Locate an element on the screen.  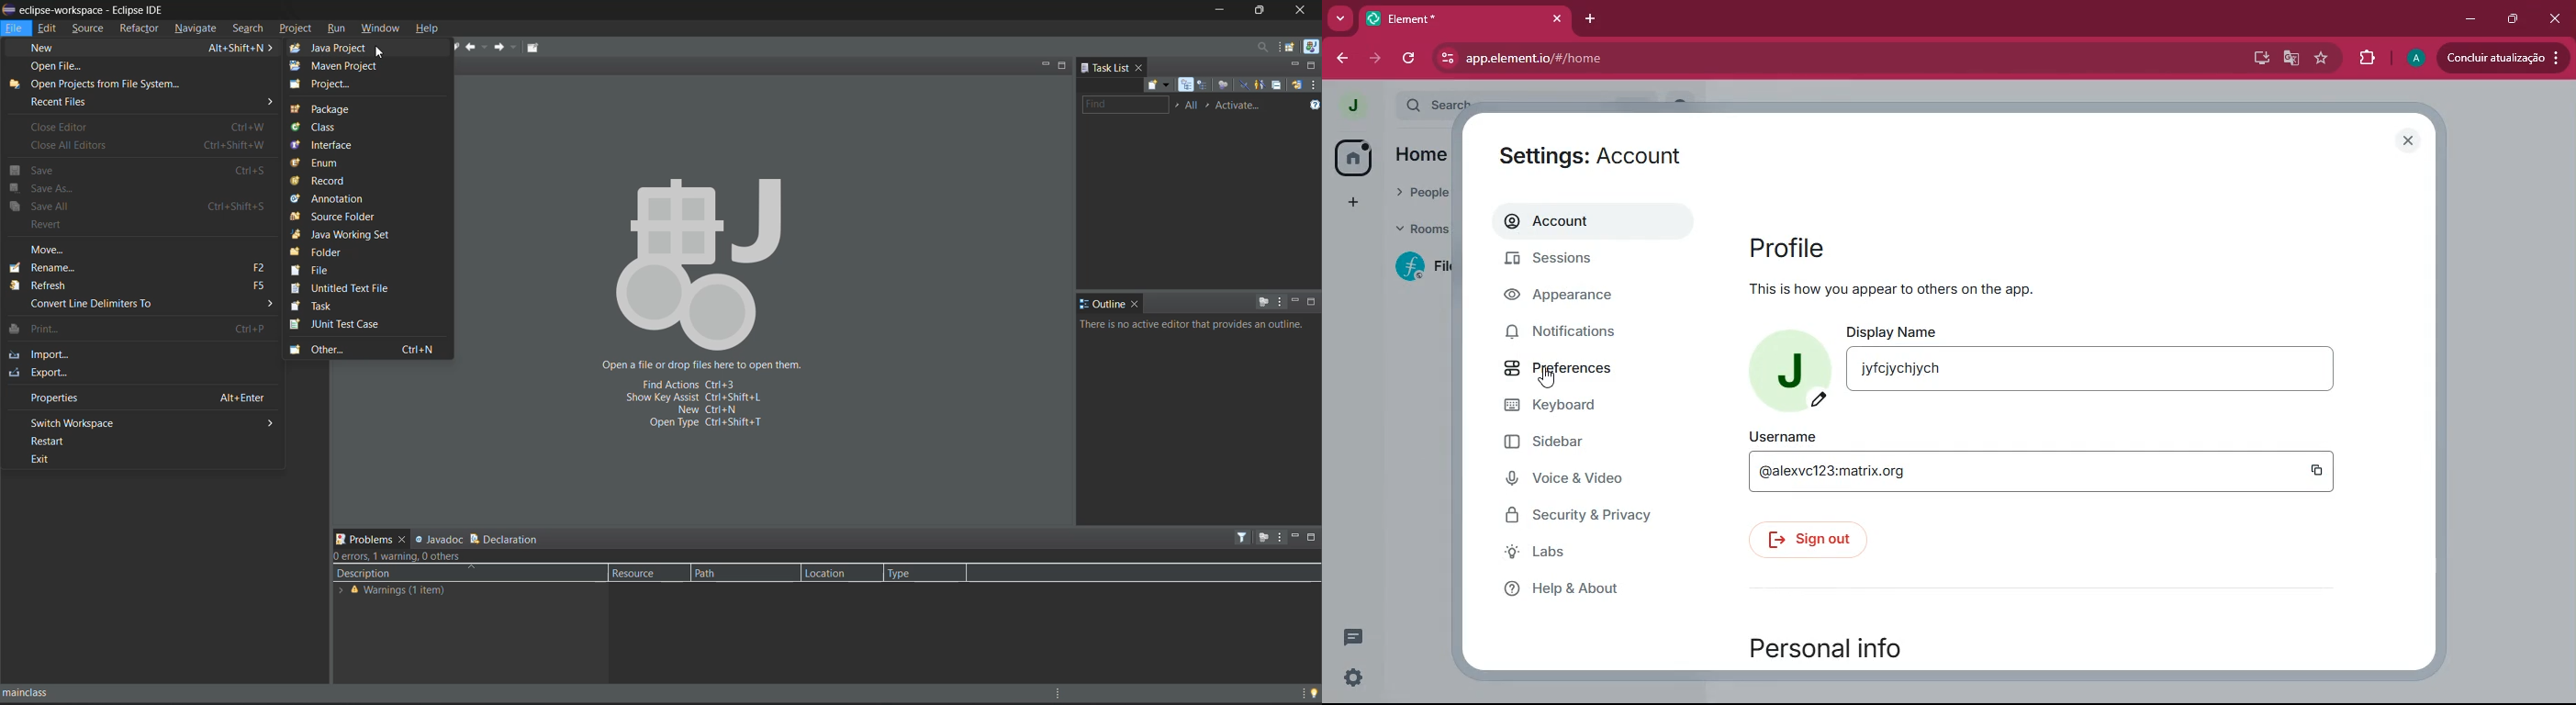
type is located at coordinates (917, 573).